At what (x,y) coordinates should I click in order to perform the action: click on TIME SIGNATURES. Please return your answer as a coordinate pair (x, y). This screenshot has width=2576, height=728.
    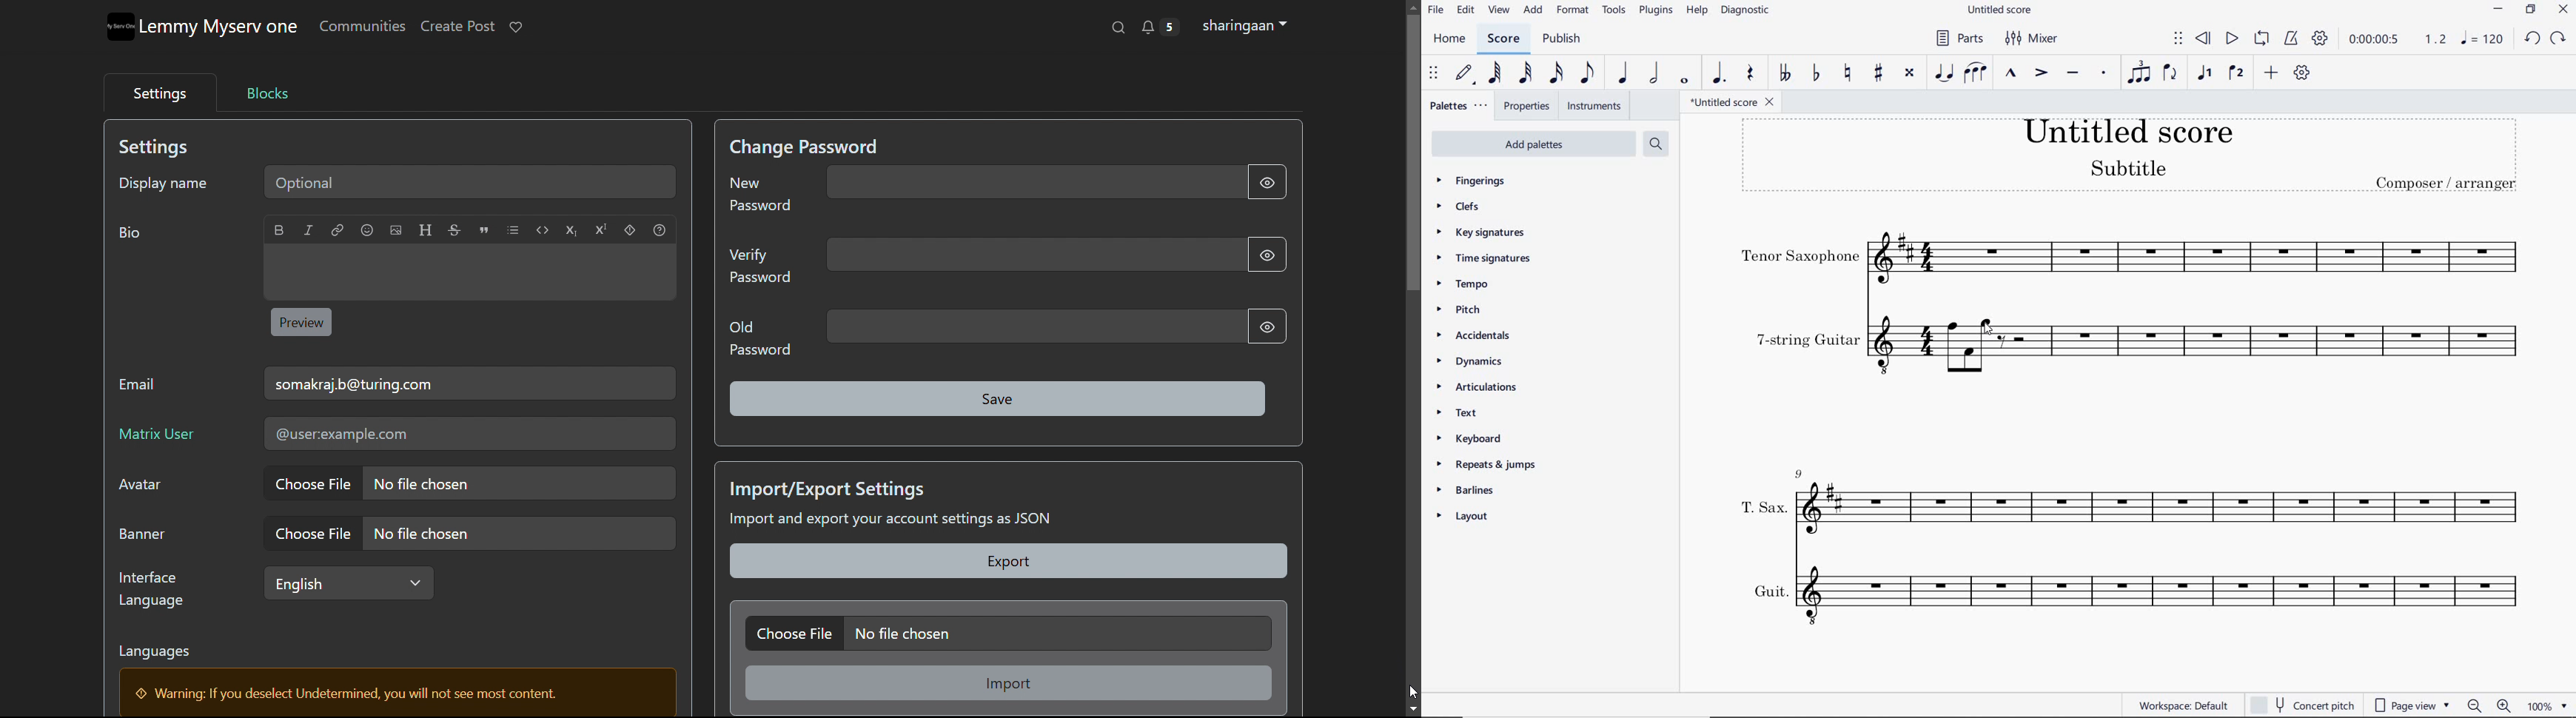
    Looking at the image, I should click on (1491, 259).